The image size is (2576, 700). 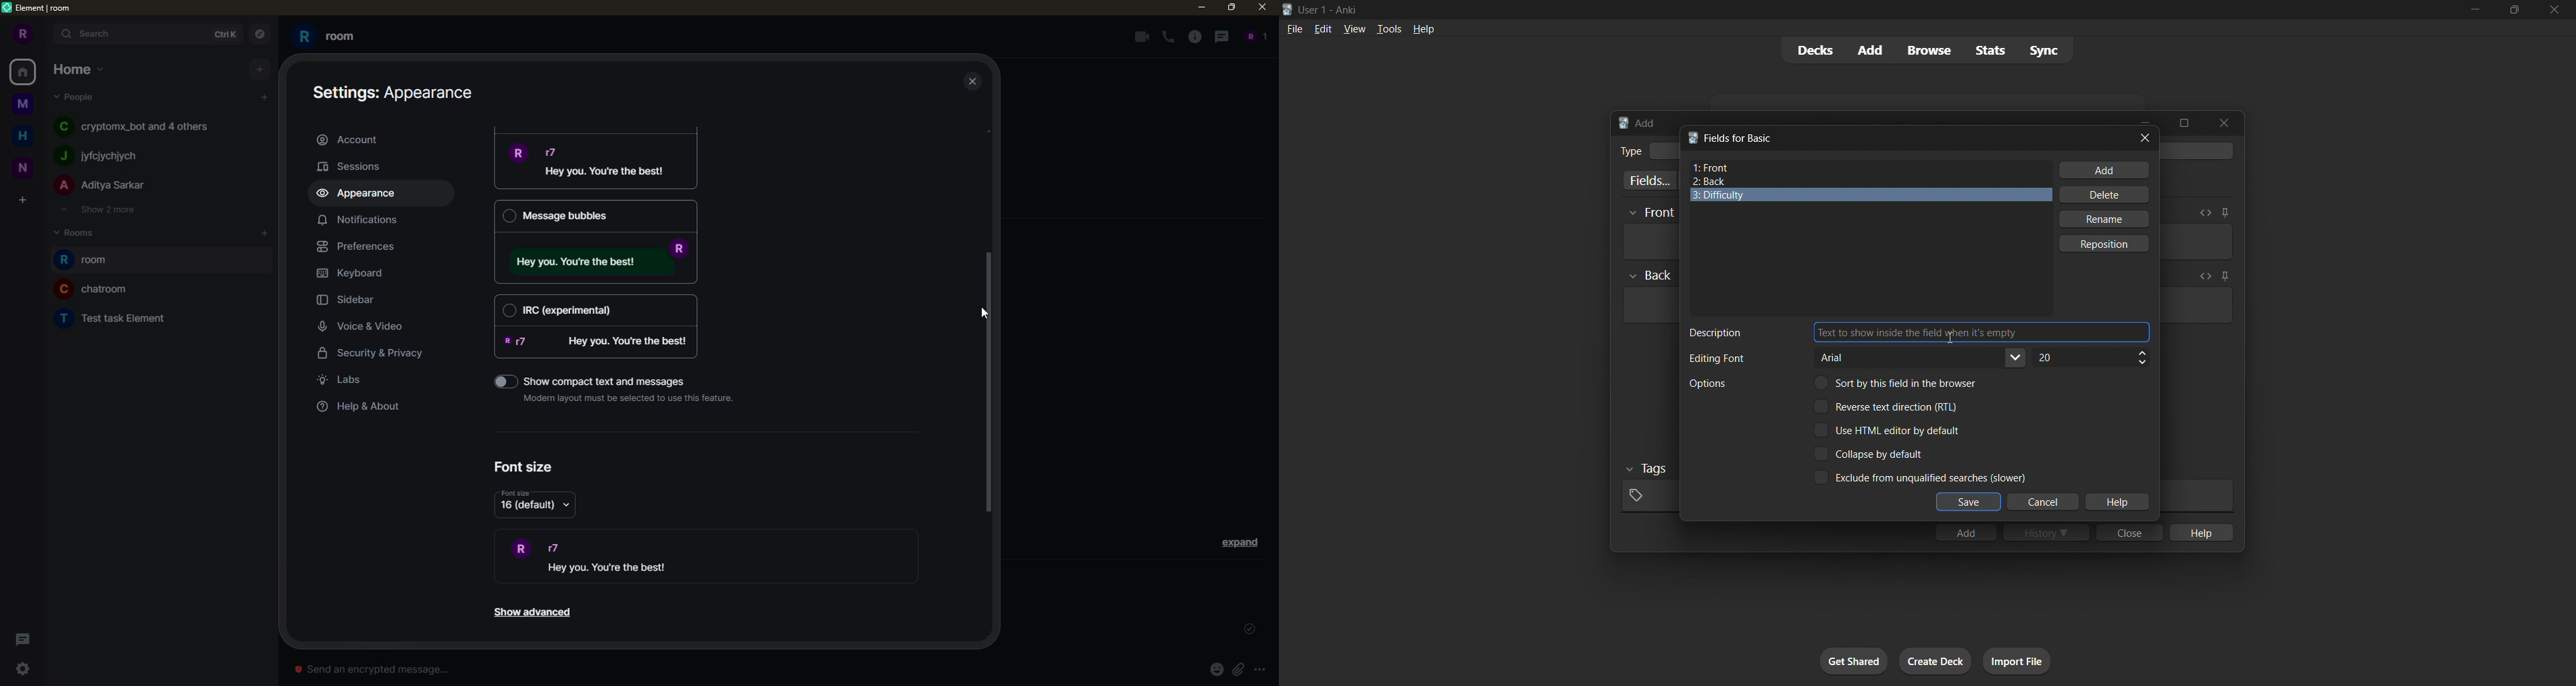 I want to click on customize fields, so click(x=1647, y=180).